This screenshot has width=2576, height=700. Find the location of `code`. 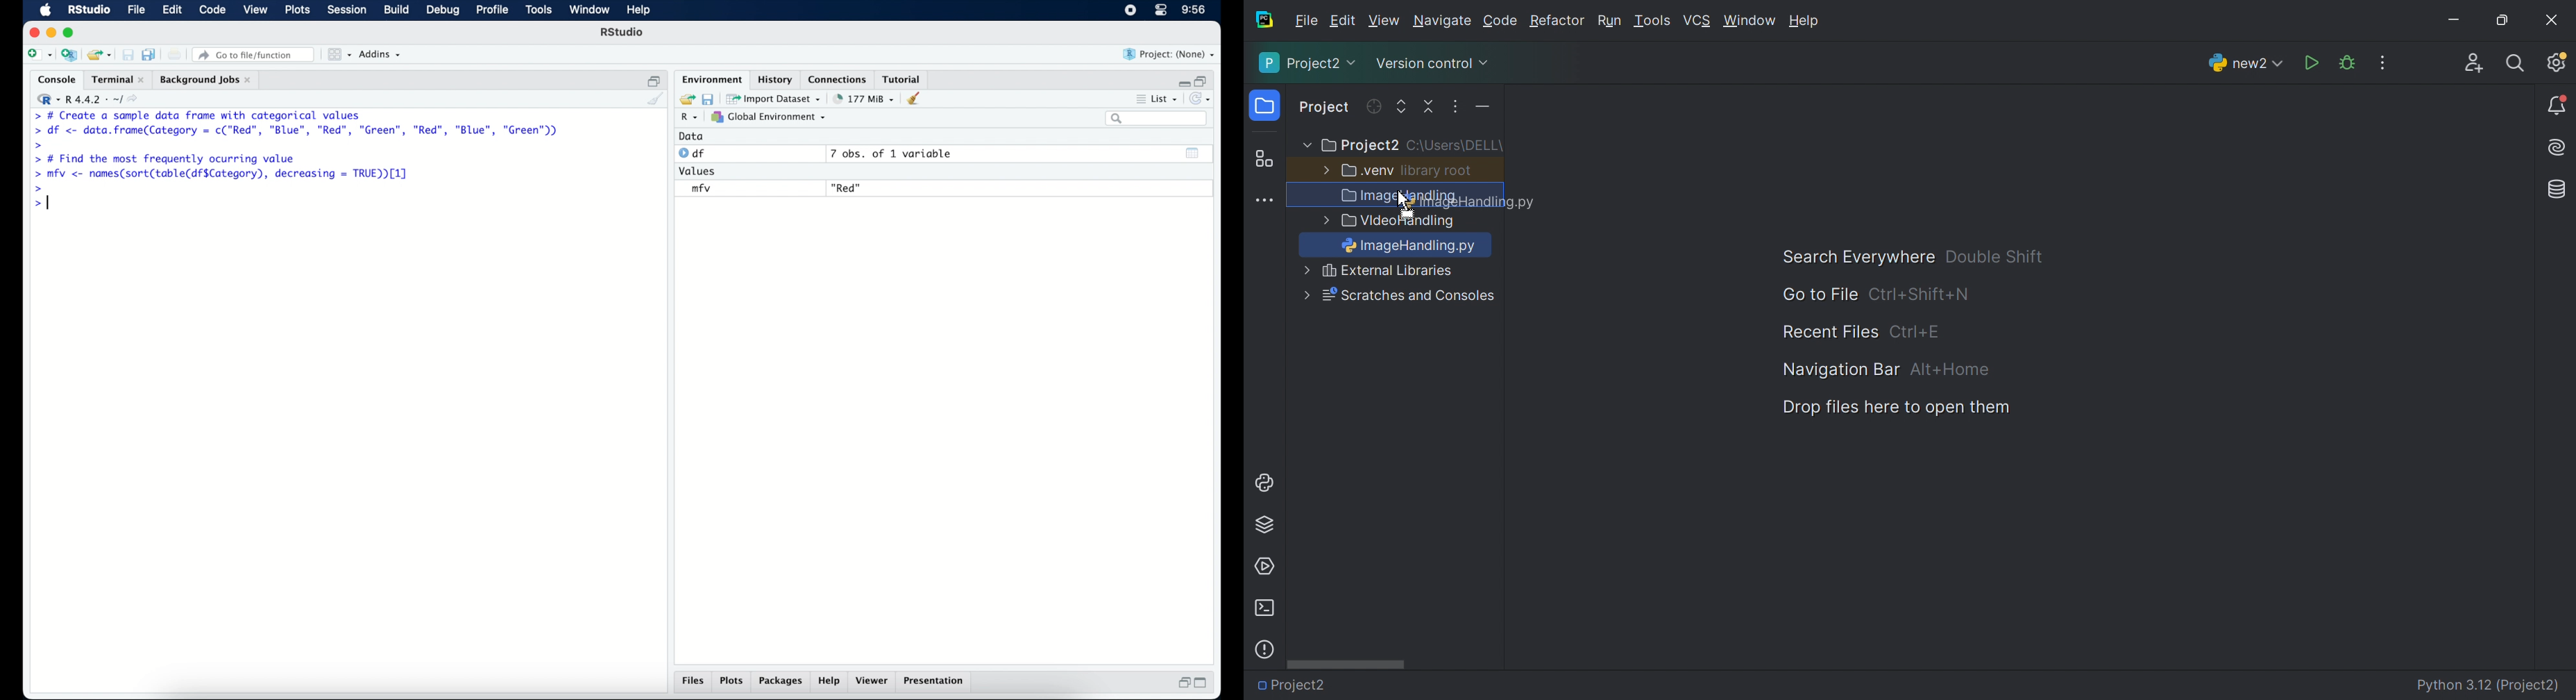

code is located at coordinates (212, 10).